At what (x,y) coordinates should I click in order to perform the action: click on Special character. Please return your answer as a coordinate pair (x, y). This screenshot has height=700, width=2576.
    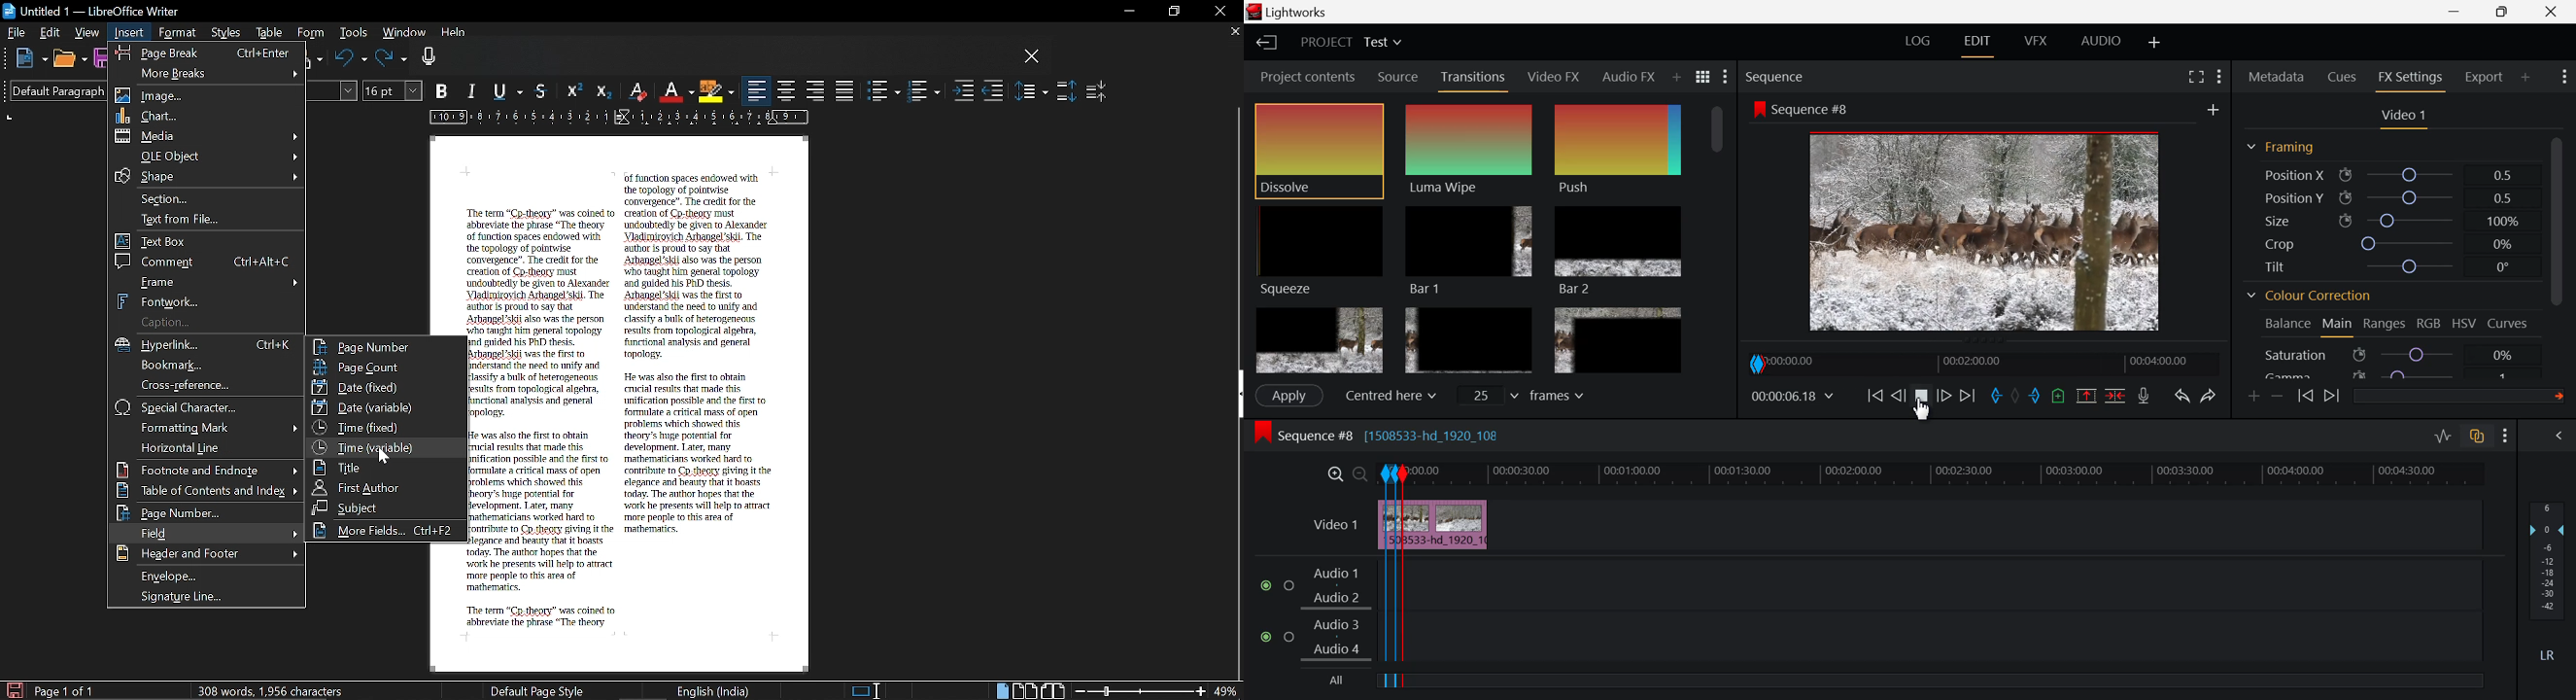
    Looking at the image, I should click on (208, 407).